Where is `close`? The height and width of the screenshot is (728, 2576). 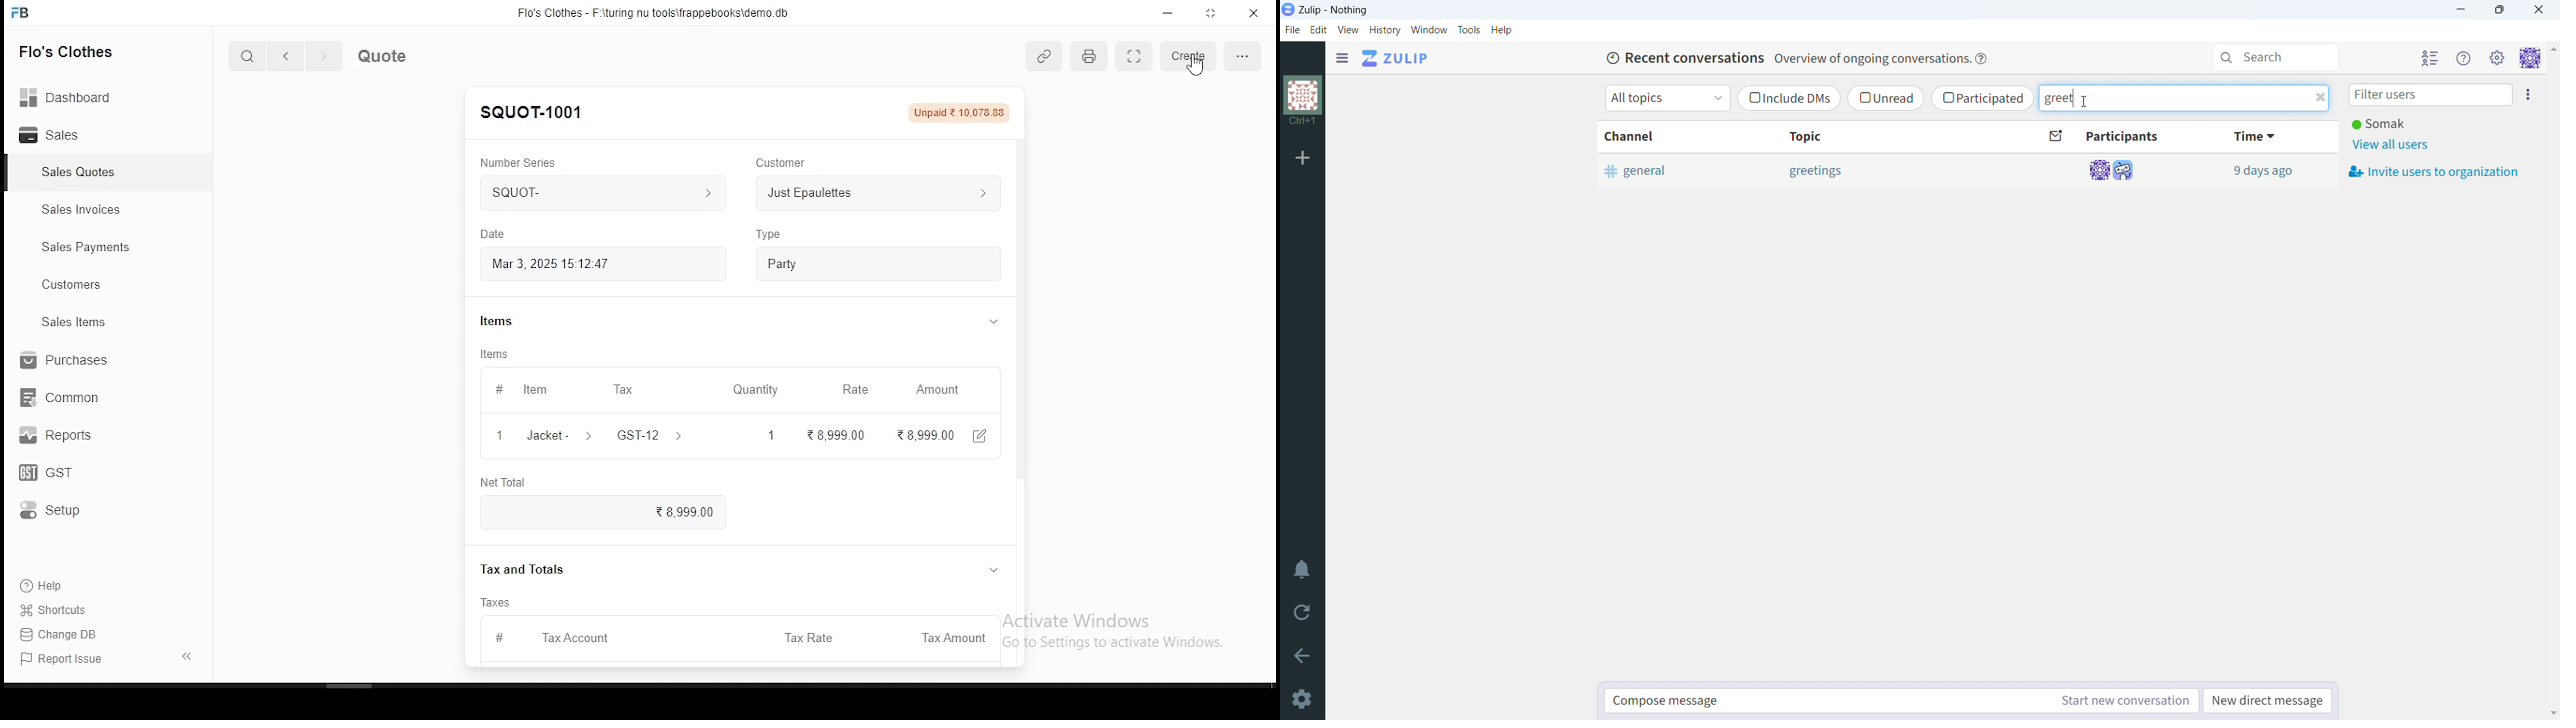 close is located at coordinates (1254, 12).